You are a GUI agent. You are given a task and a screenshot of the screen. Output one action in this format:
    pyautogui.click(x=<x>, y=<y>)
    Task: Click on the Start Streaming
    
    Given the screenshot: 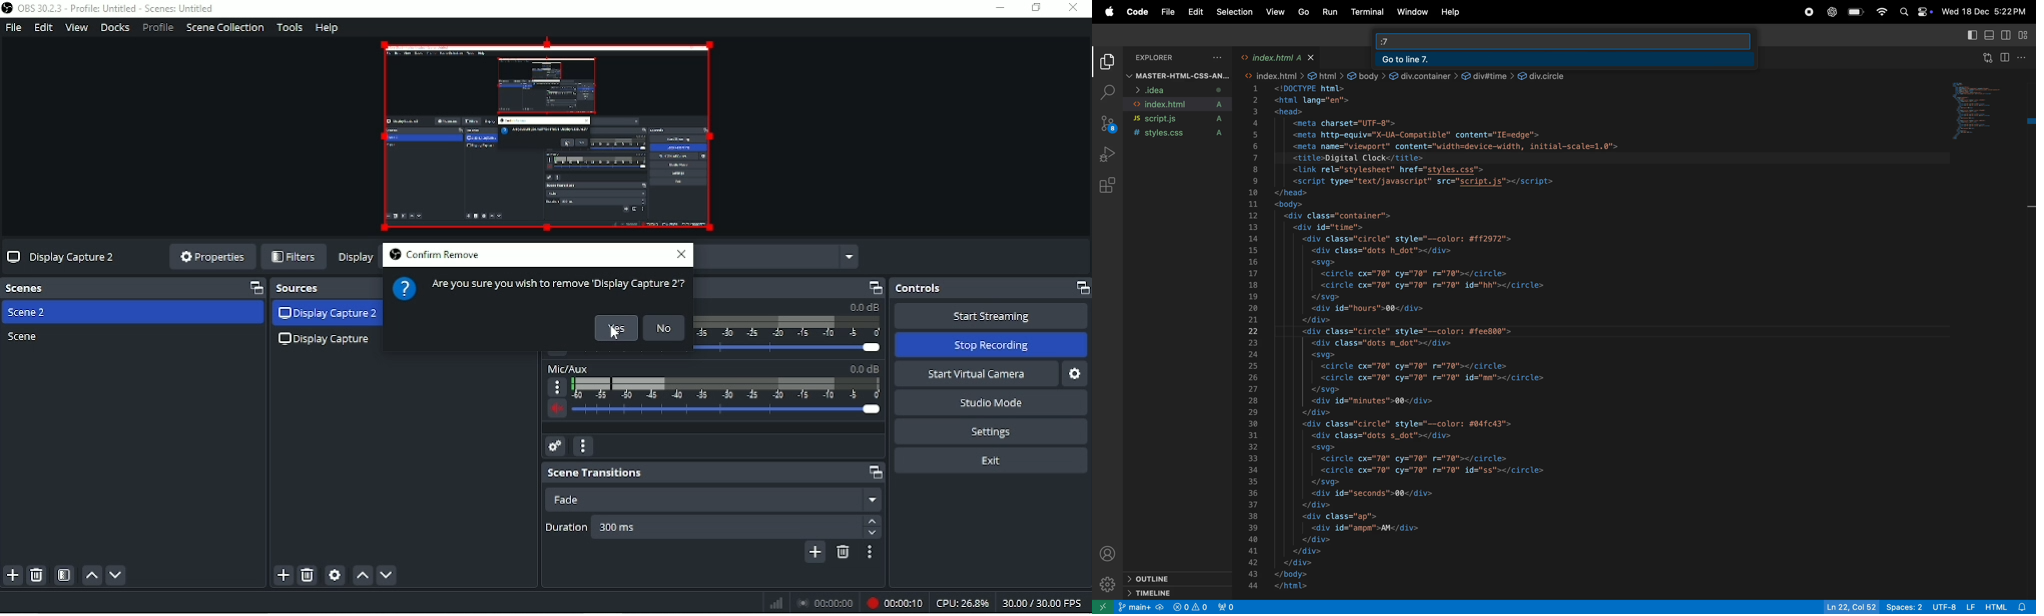 What is the action you would take?
    pyautogui.click(x=992, y=315)
    